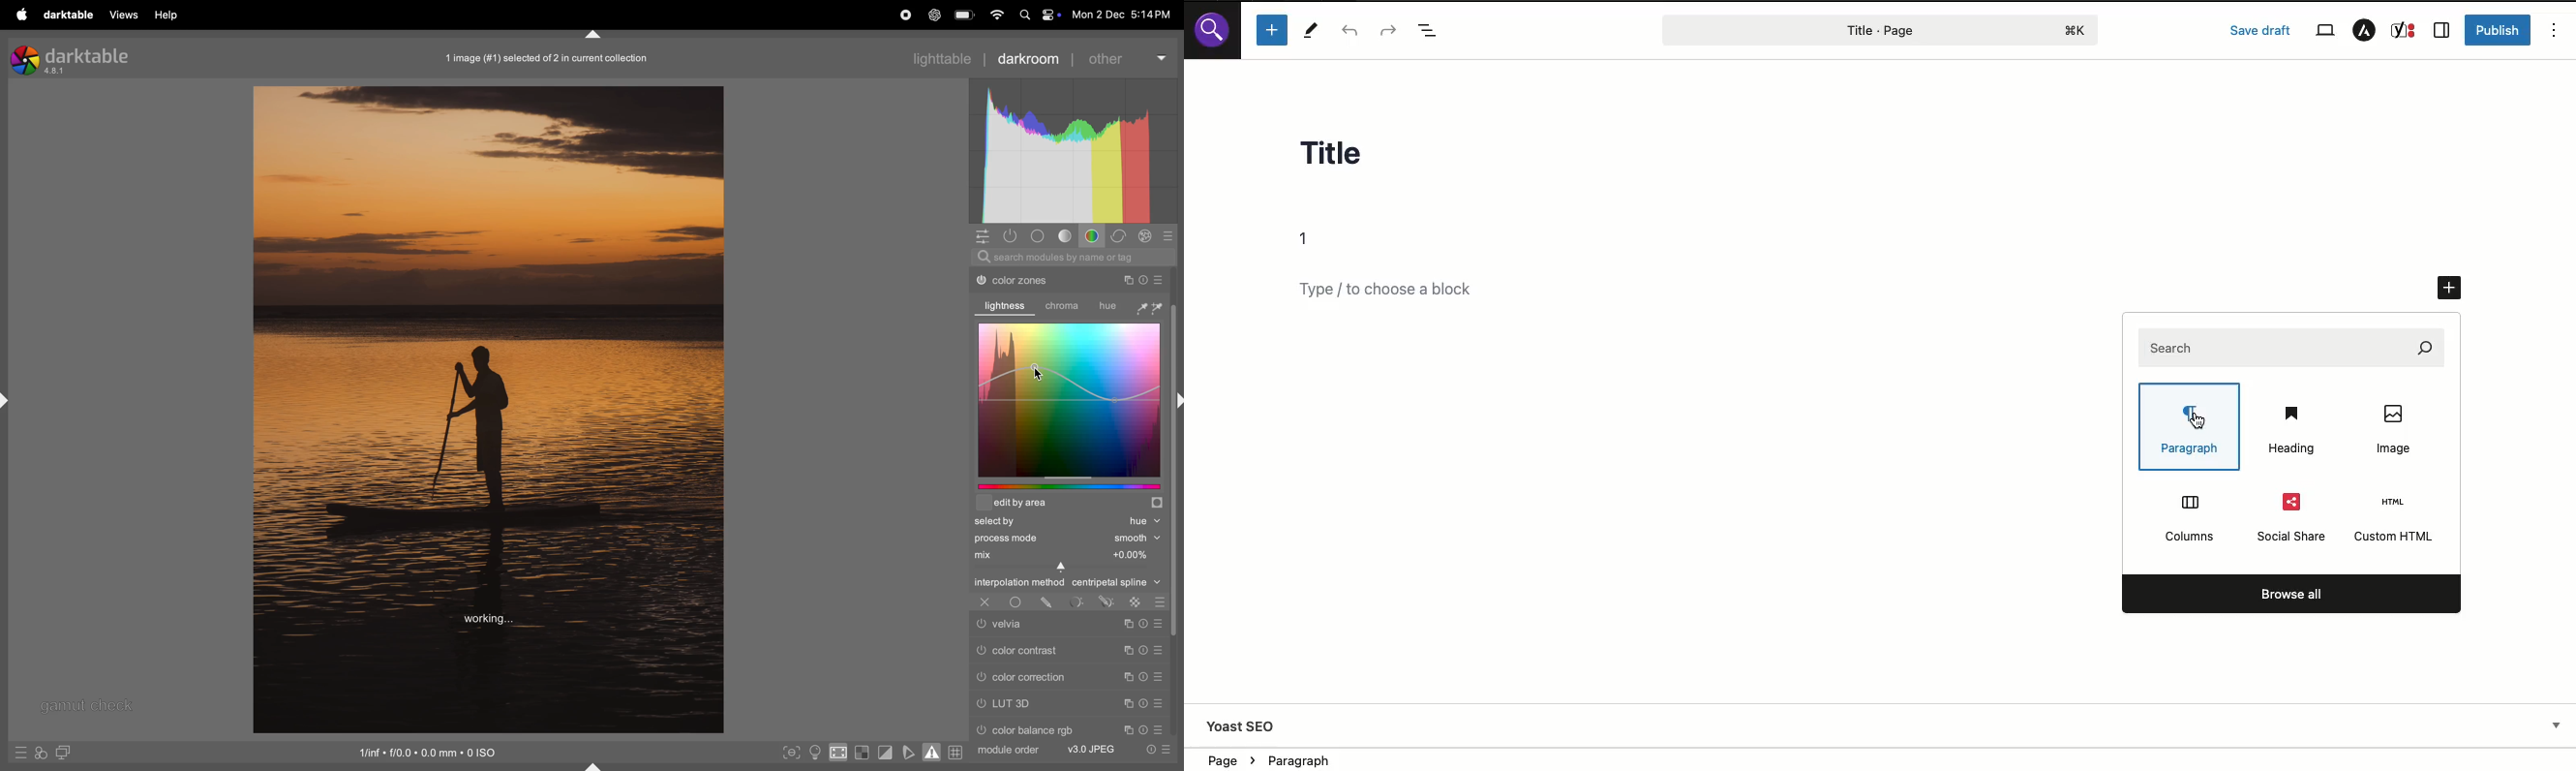 The height and width of the screenshot is (784, 2576). Describe the element at coordinates (985, 235) in the screenshot. I see `` at that location.